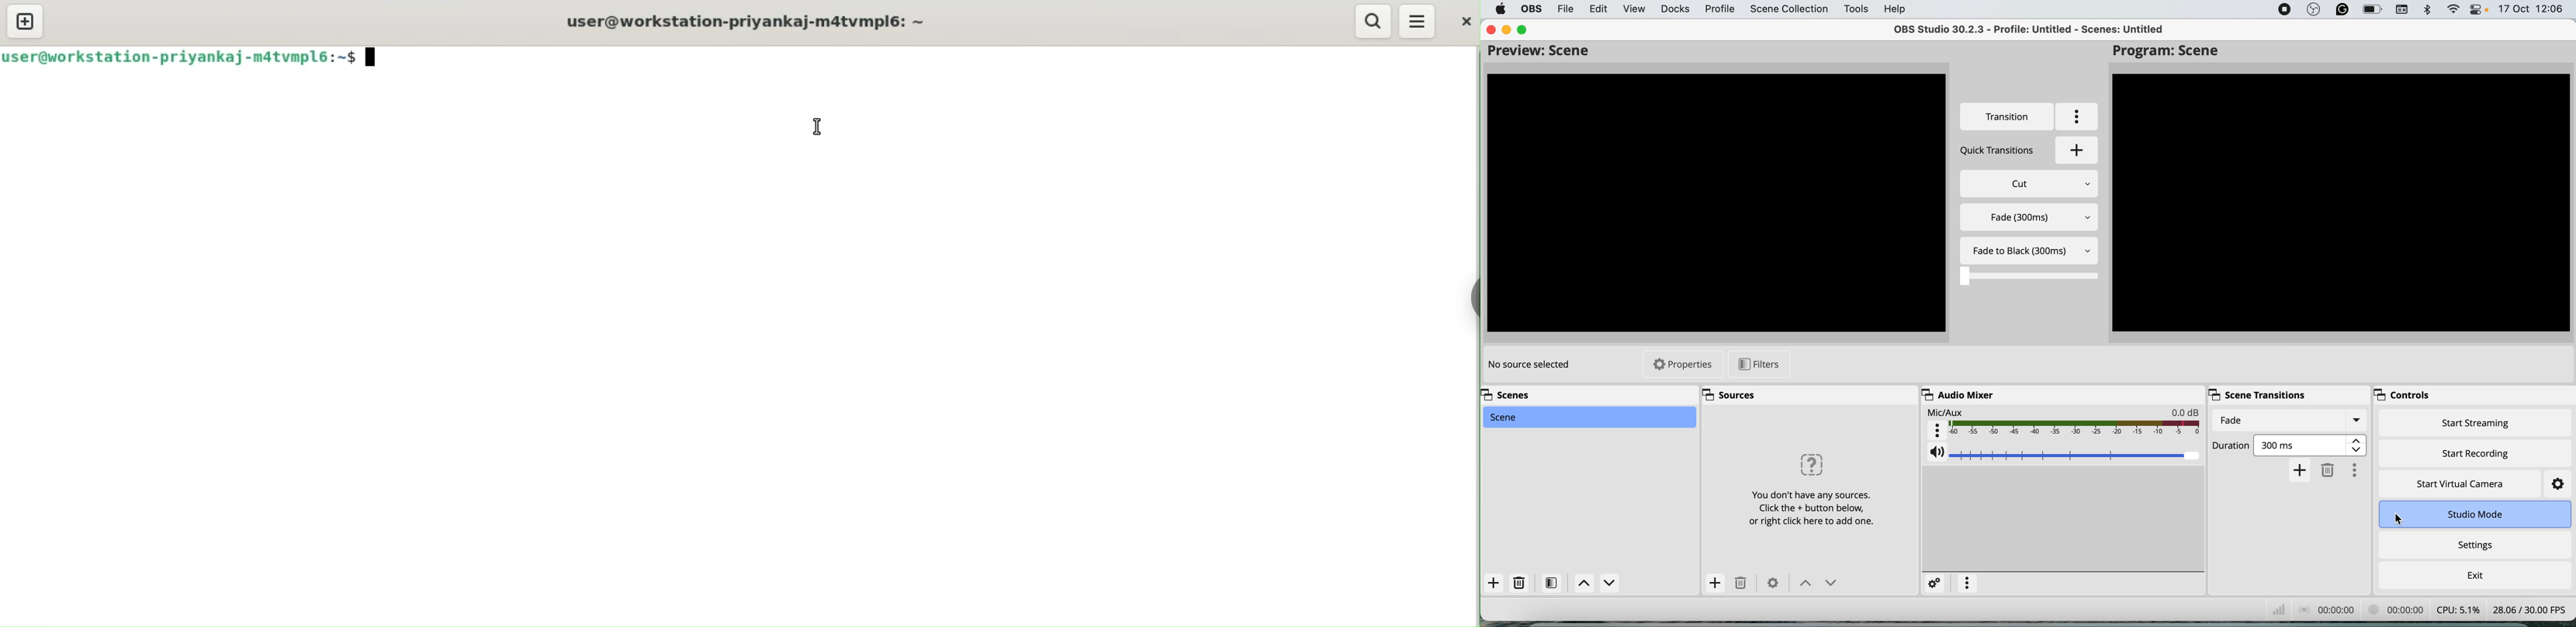  What do you see at coordinates (2026, 151) in the screenshot?
I see `quick transition` at bounding box center [2026, 151].